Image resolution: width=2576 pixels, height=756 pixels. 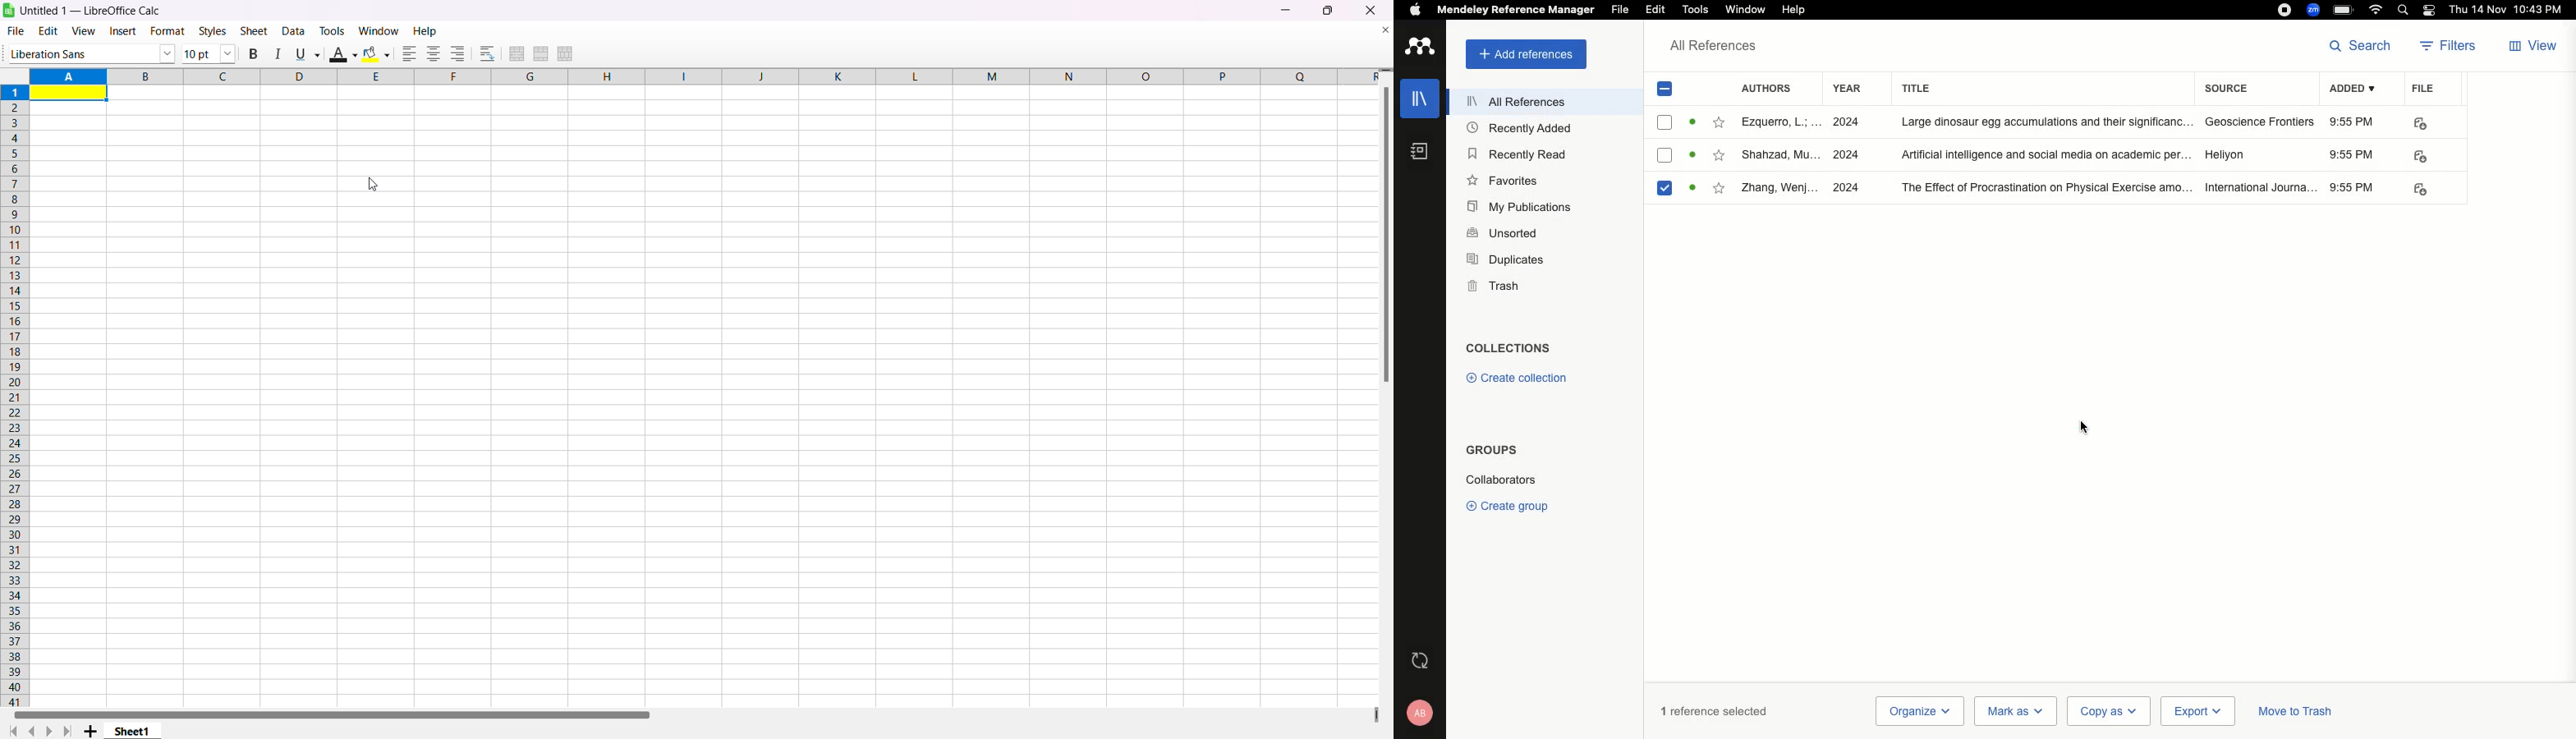 I want to click on Internet, so click(x=2376, y=10).